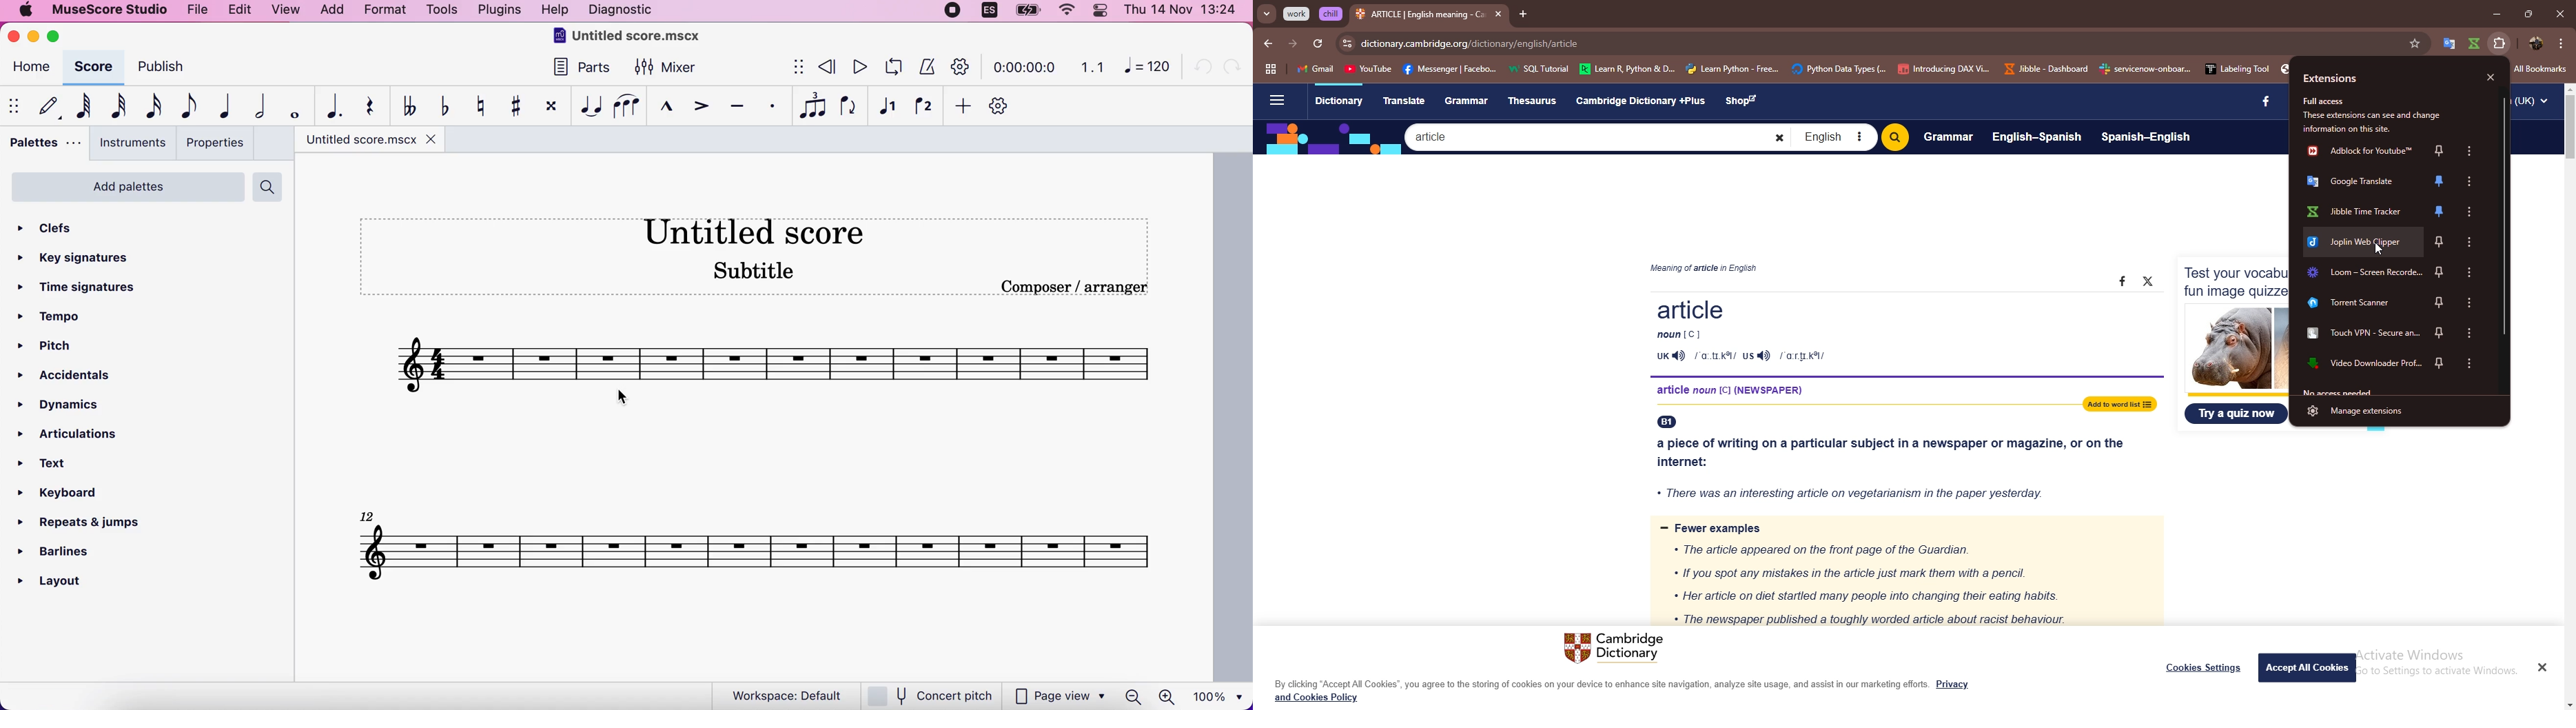  Describe the element at coordinates (95, 69) in the screenshot. I see `score` at that location.